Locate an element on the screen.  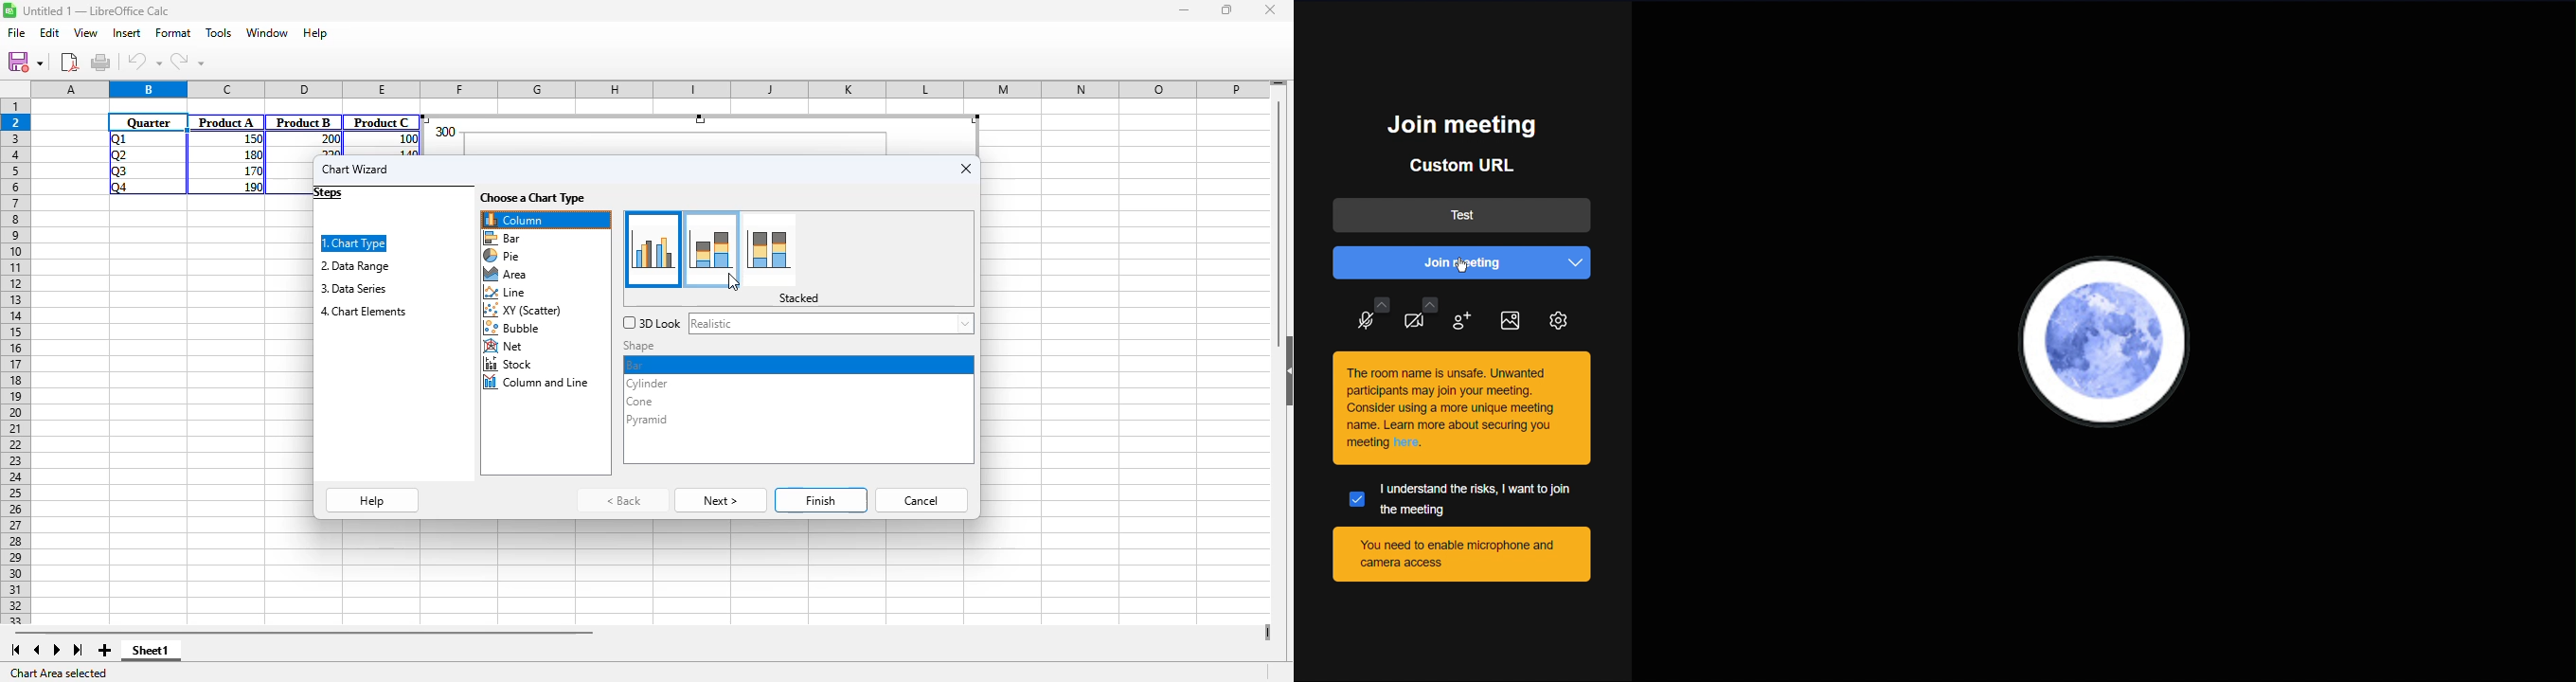
cursor is located at coordinates (732, 281).